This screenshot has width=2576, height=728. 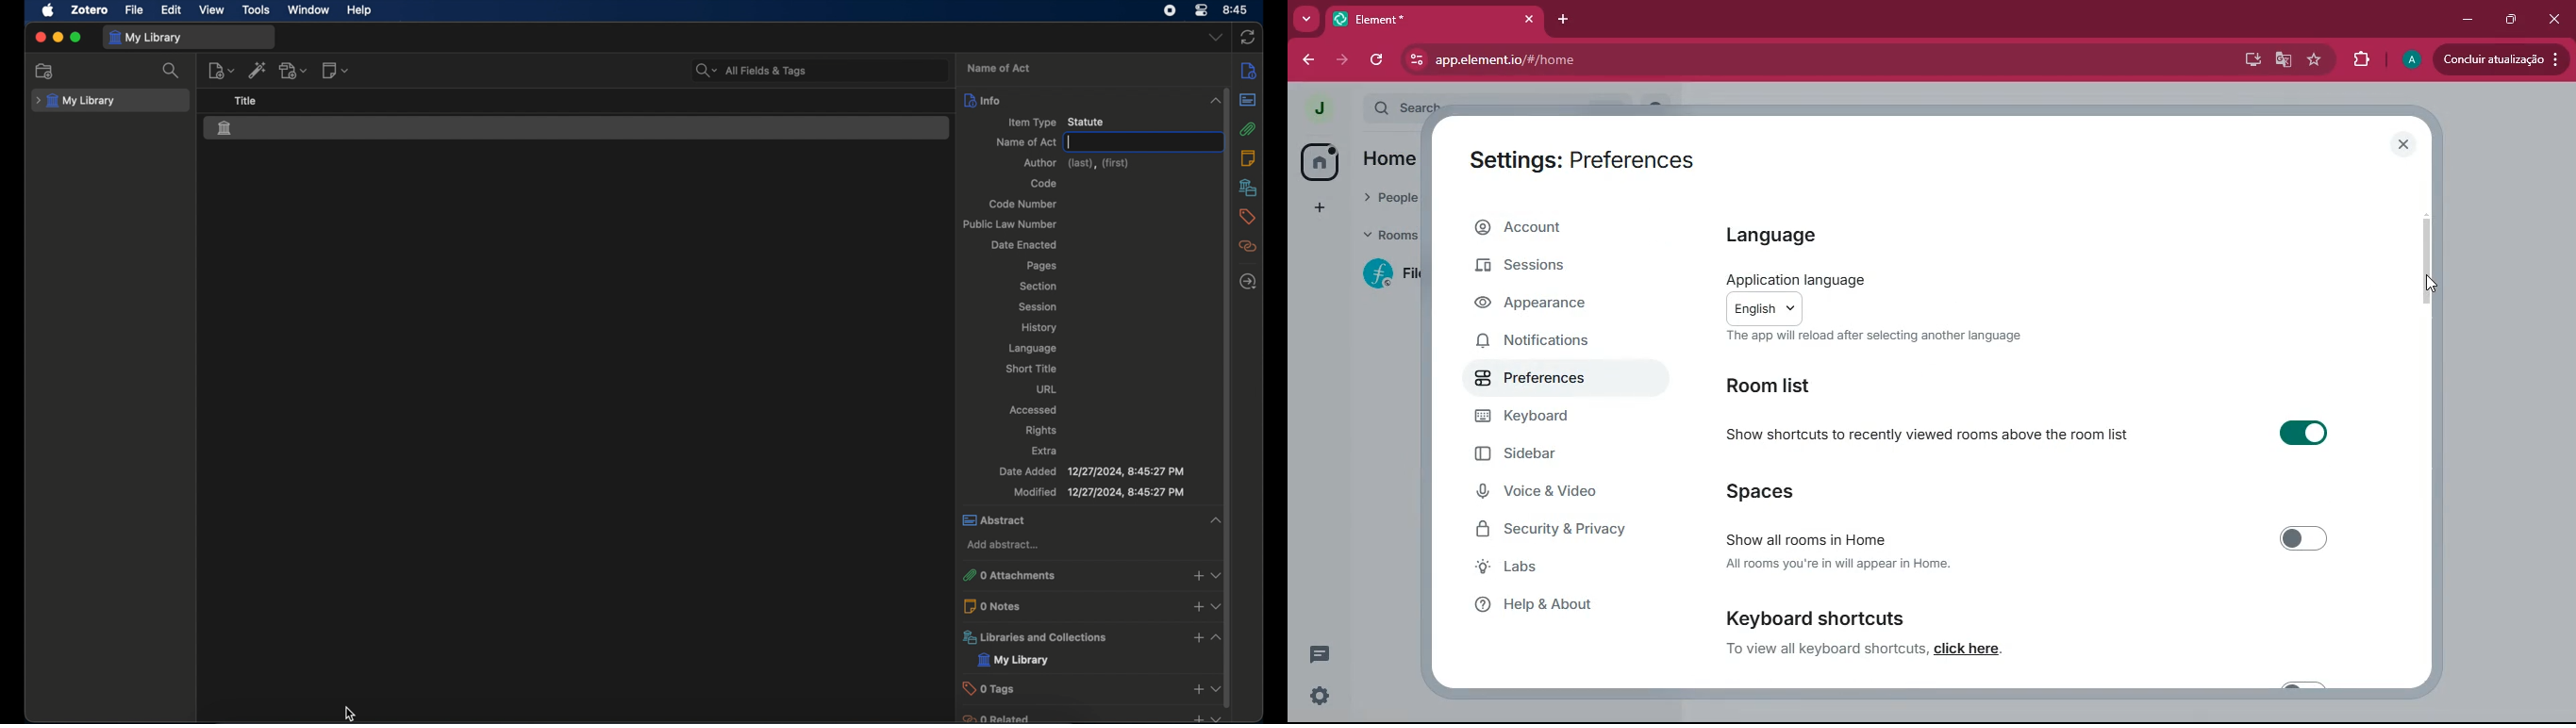 I want to click on title, so click(x=247, y=101).